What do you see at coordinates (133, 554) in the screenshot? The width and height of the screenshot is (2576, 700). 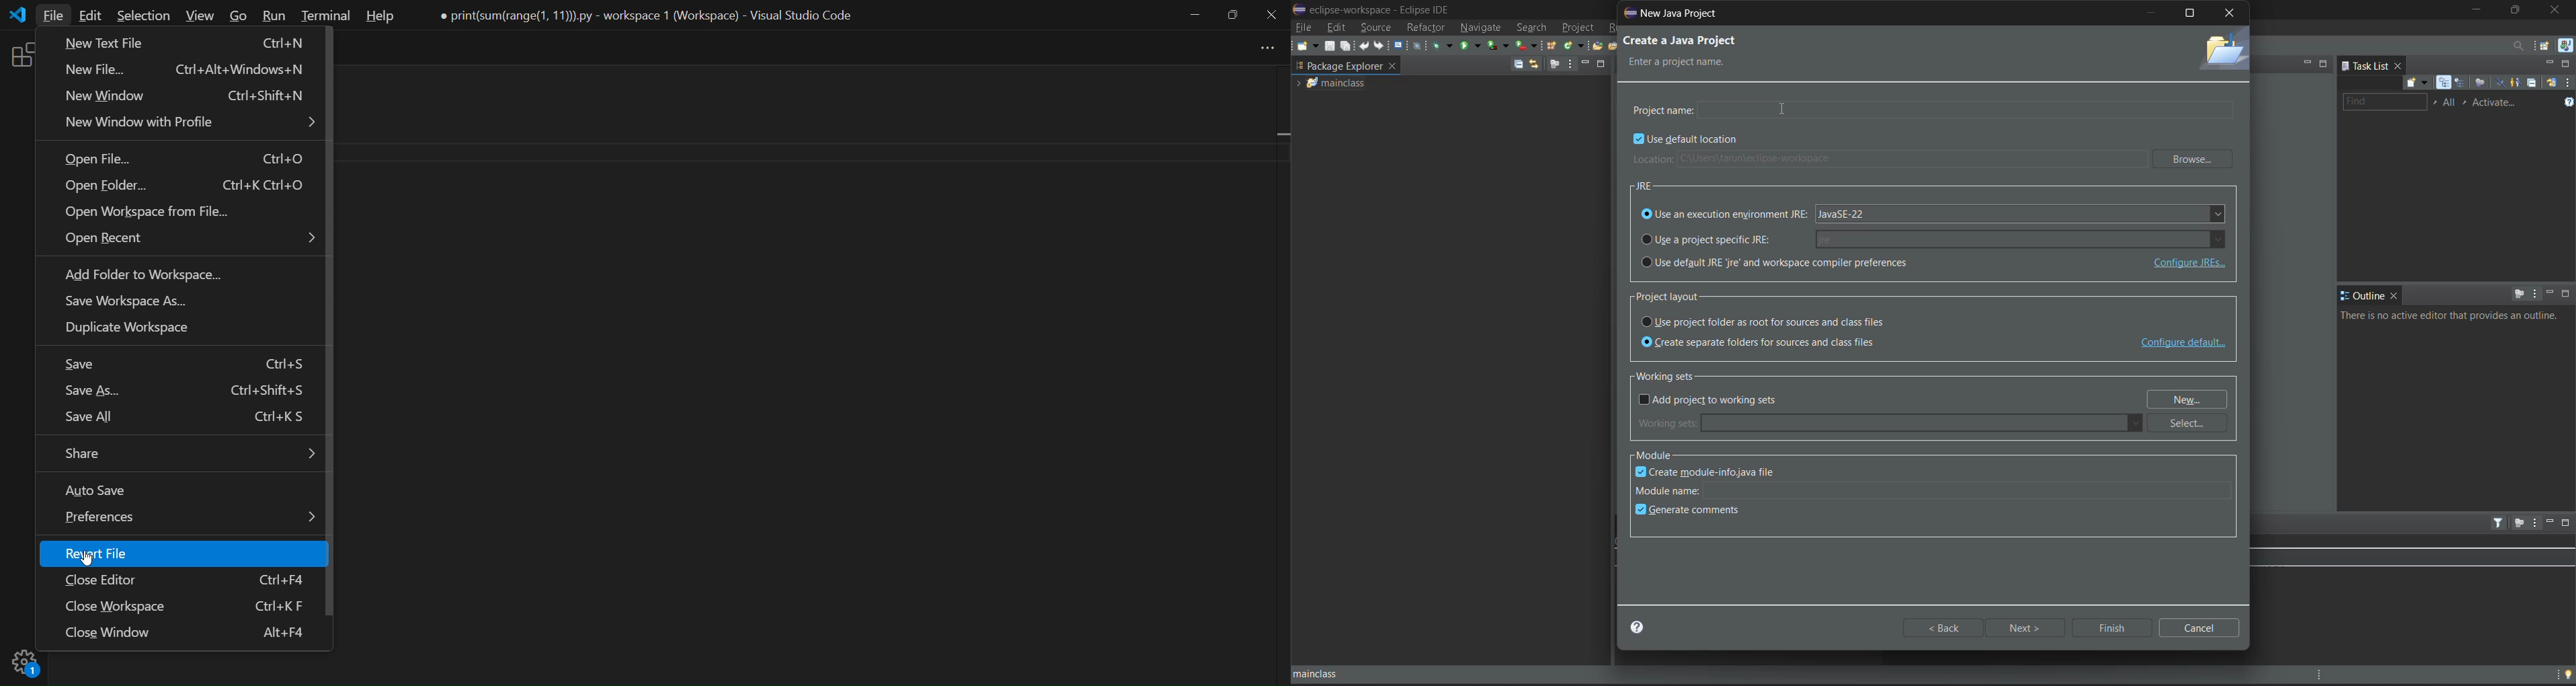 I see `revert file` at bounding box center [133, 554].